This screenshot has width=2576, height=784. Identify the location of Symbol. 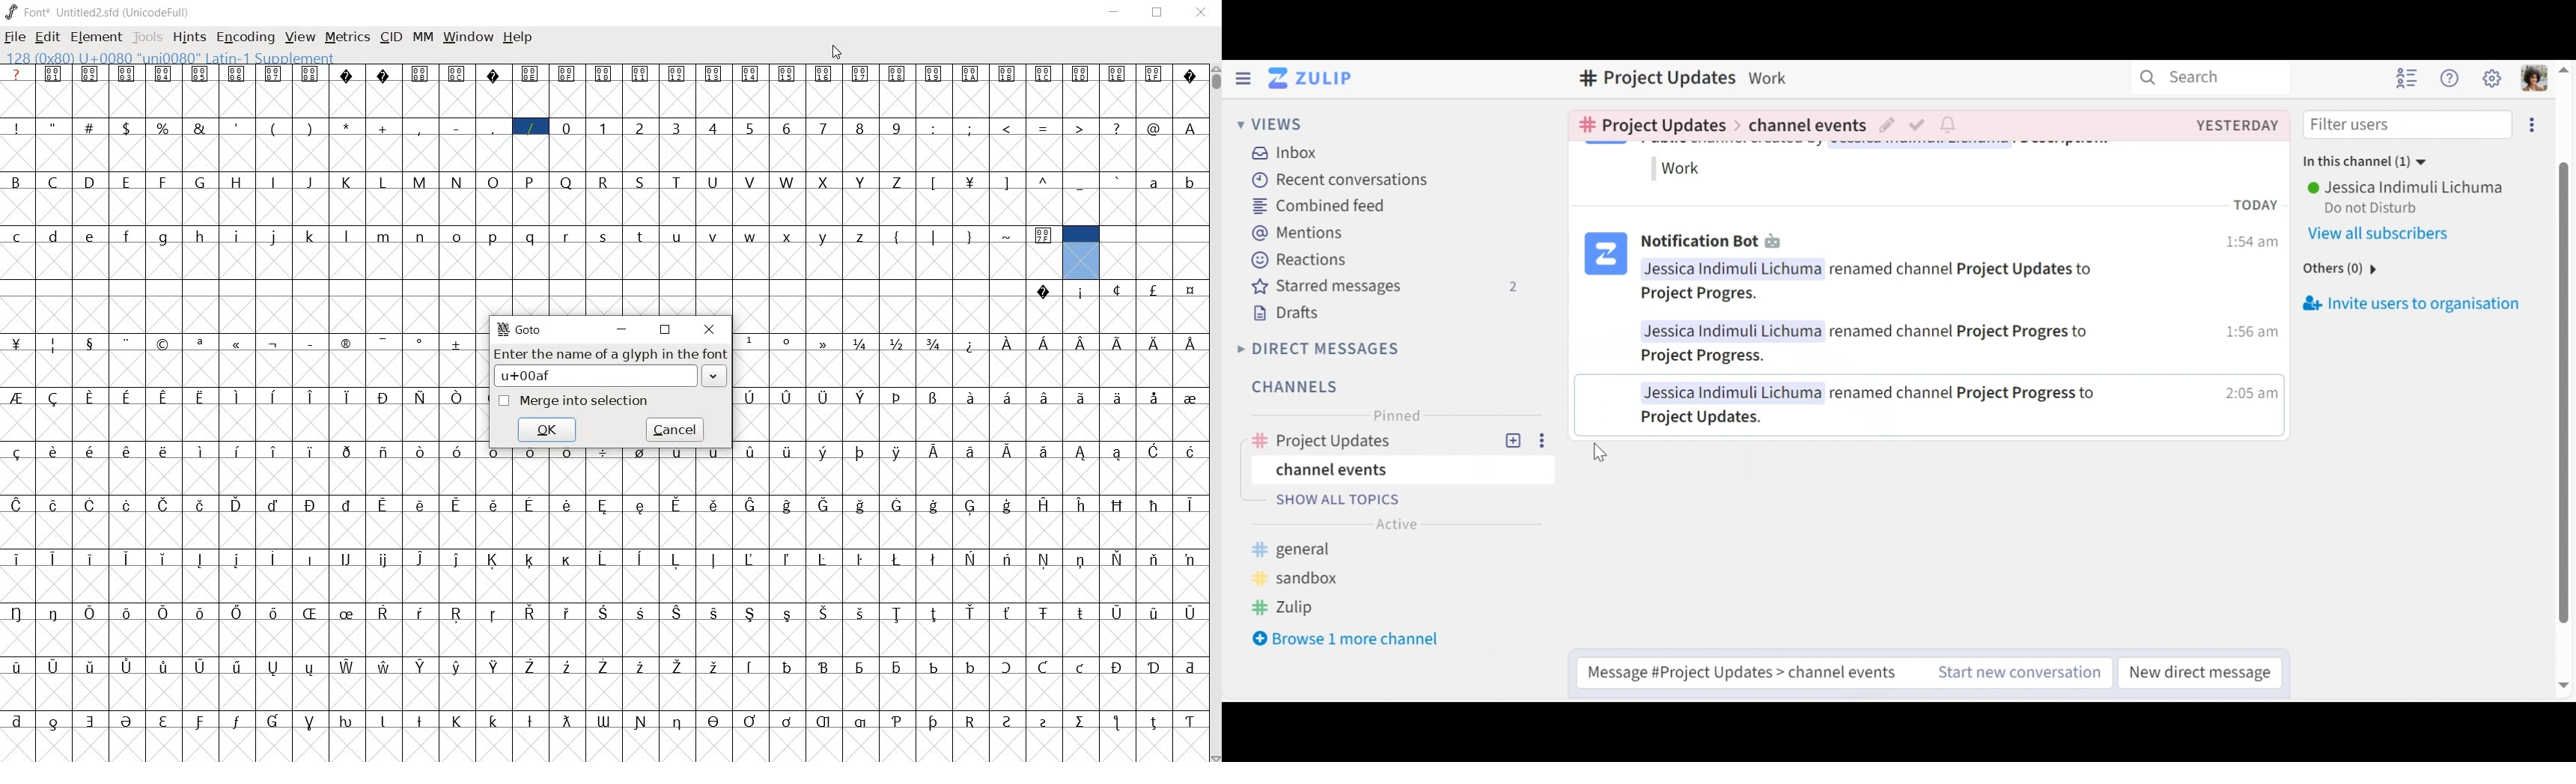
(749, 558).